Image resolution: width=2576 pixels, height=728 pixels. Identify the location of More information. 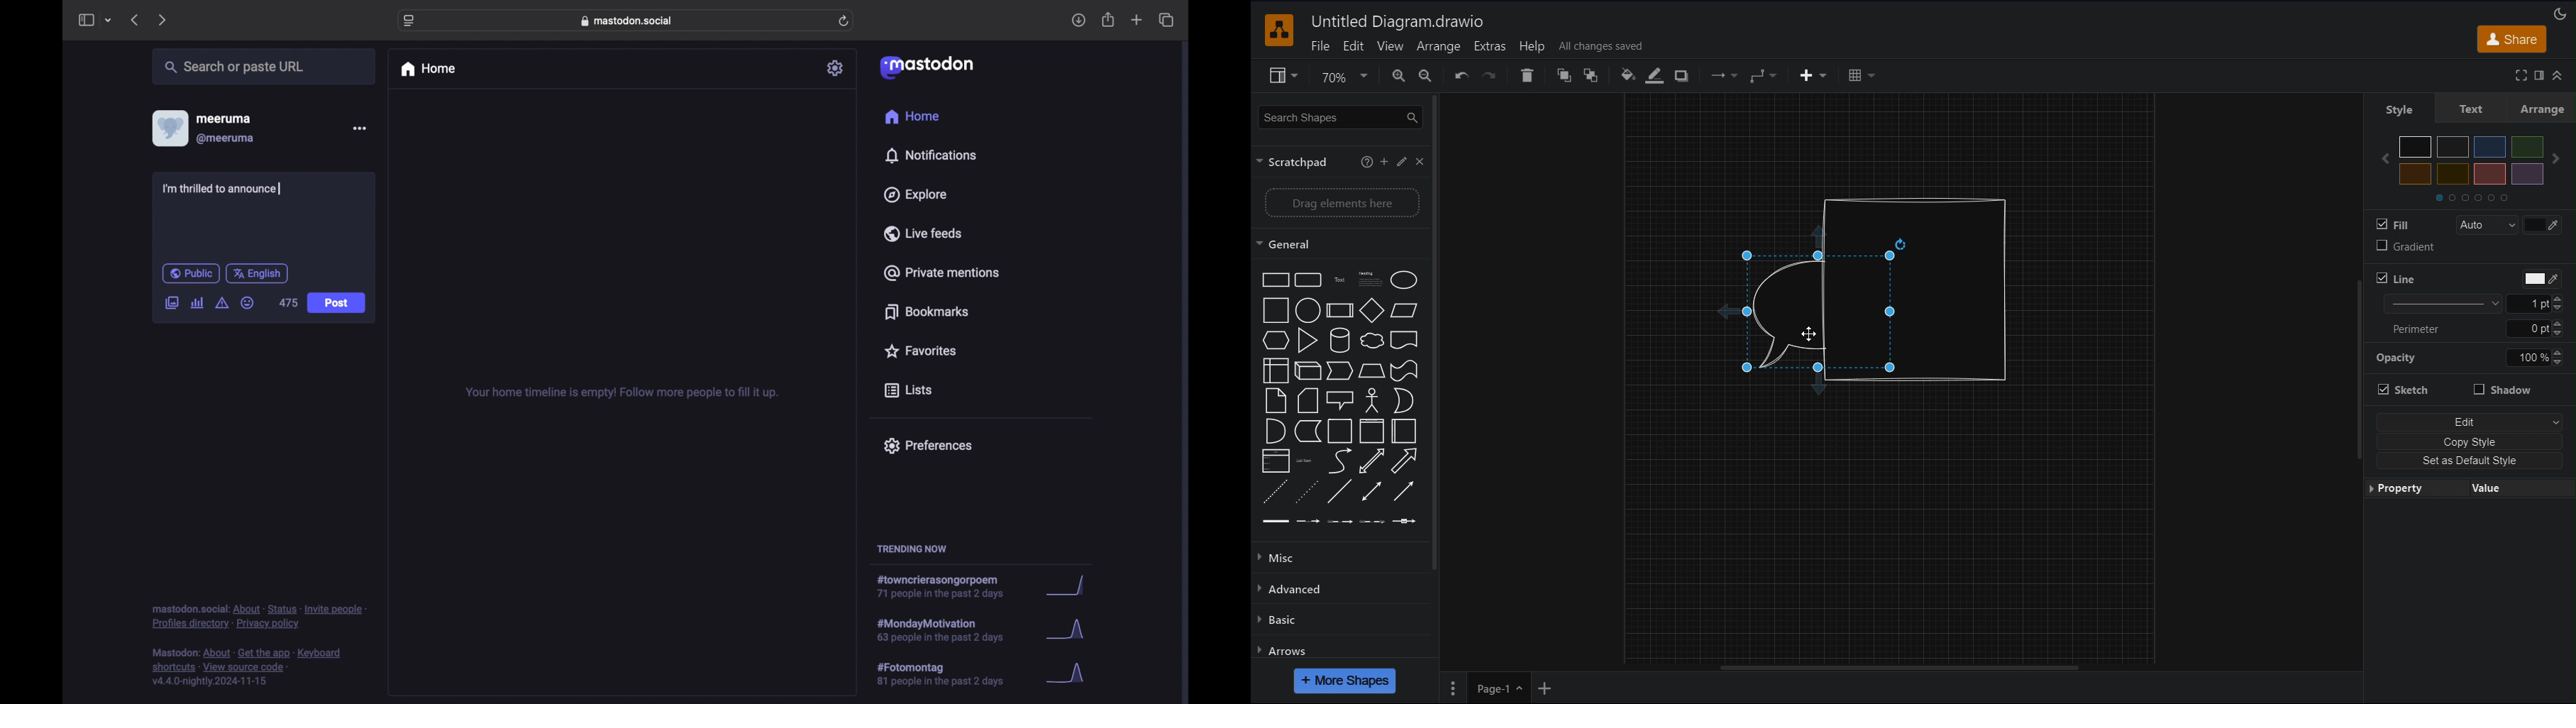
(1367, 162).